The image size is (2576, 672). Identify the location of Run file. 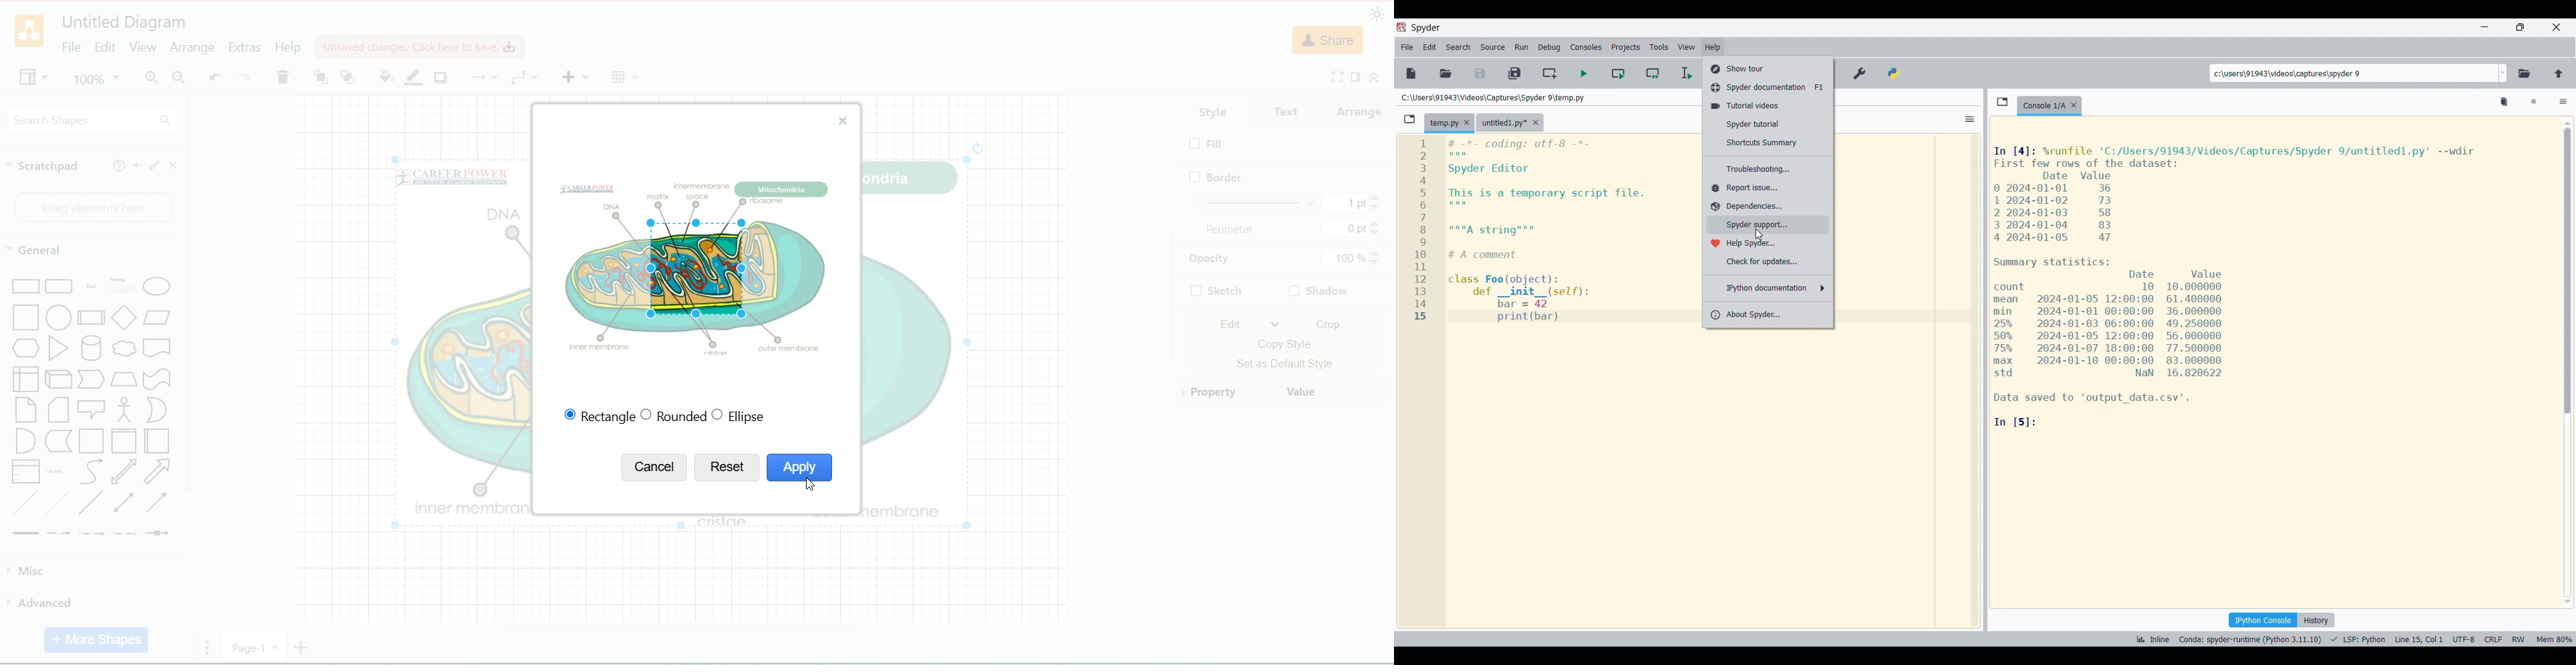
(1584, 74).